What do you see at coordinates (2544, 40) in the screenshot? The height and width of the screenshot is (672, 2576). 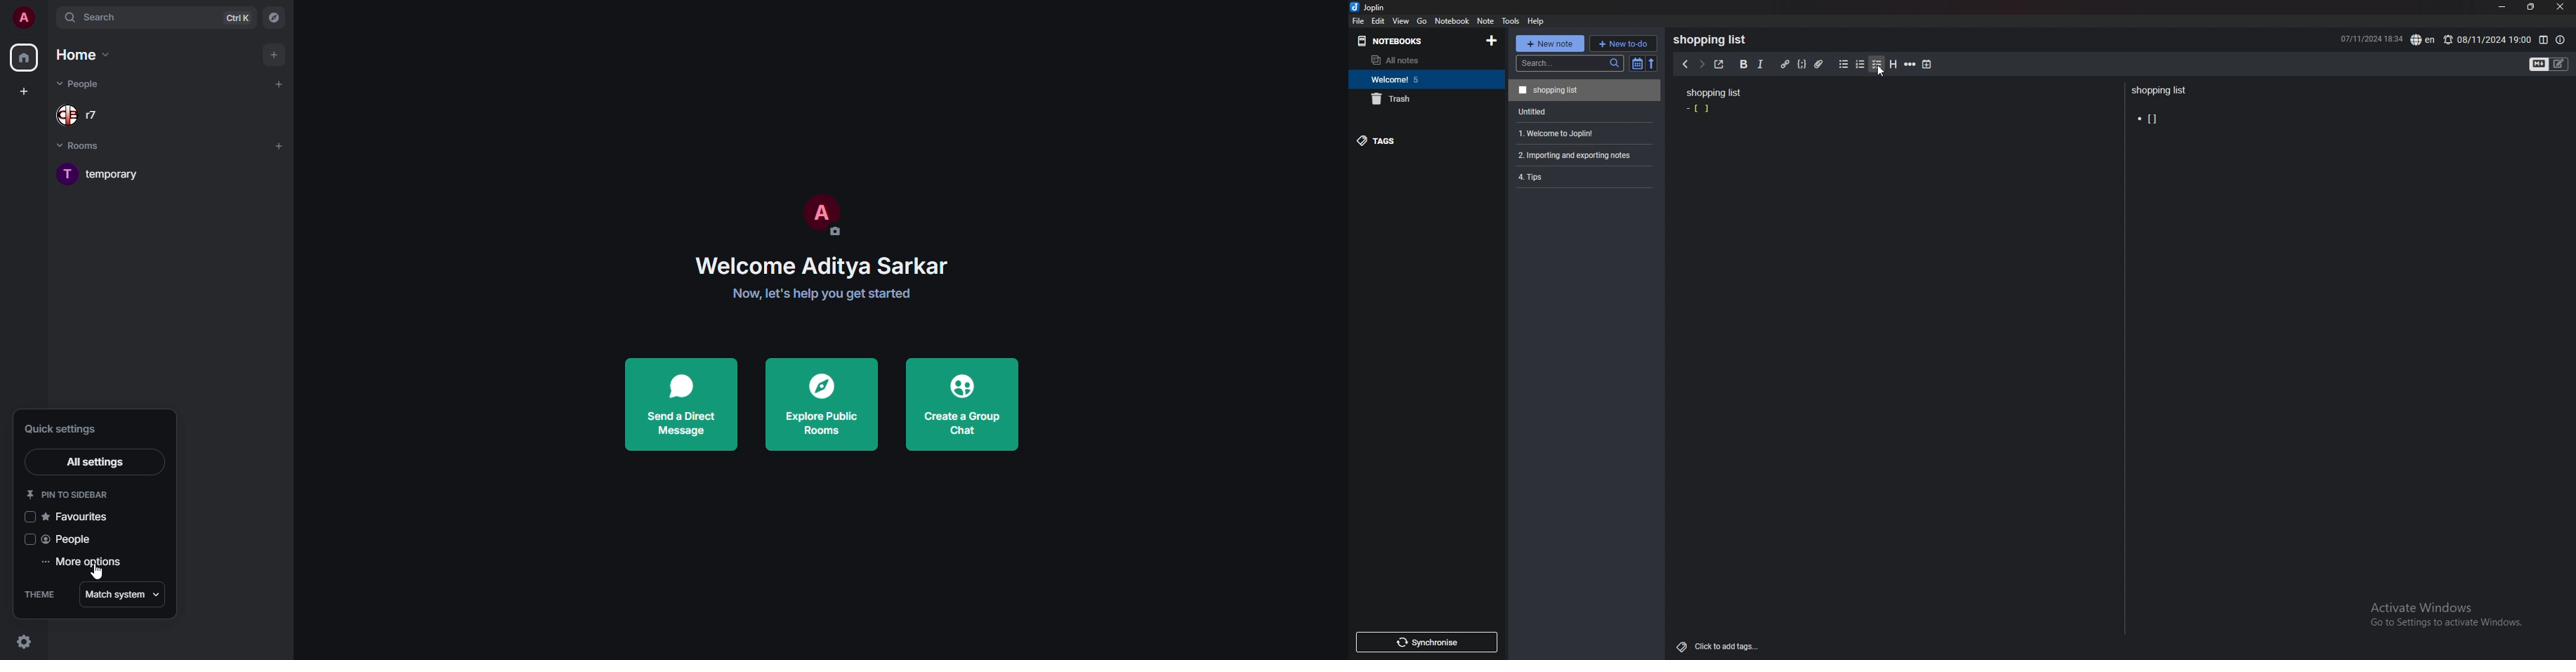 I see `toggle editor layout` at bounding box center [2544, 40].